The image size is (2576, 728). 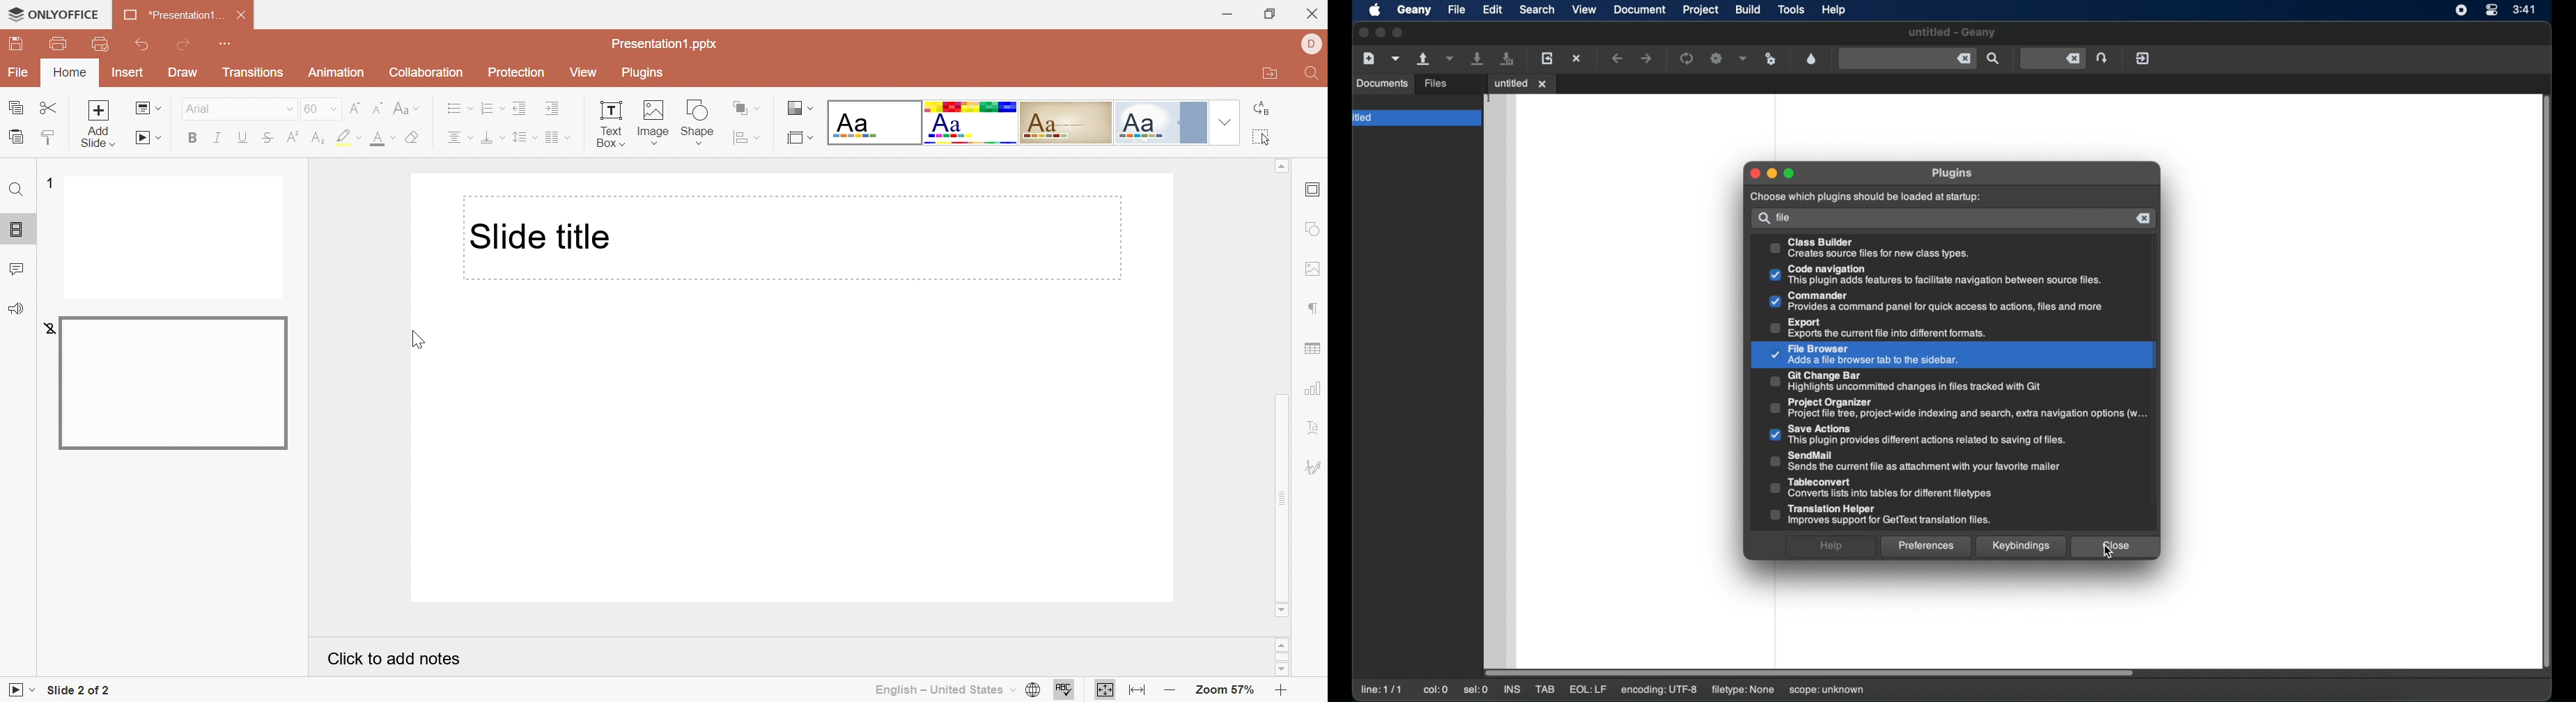 I want to click on 2, so click(x=49, y=327).